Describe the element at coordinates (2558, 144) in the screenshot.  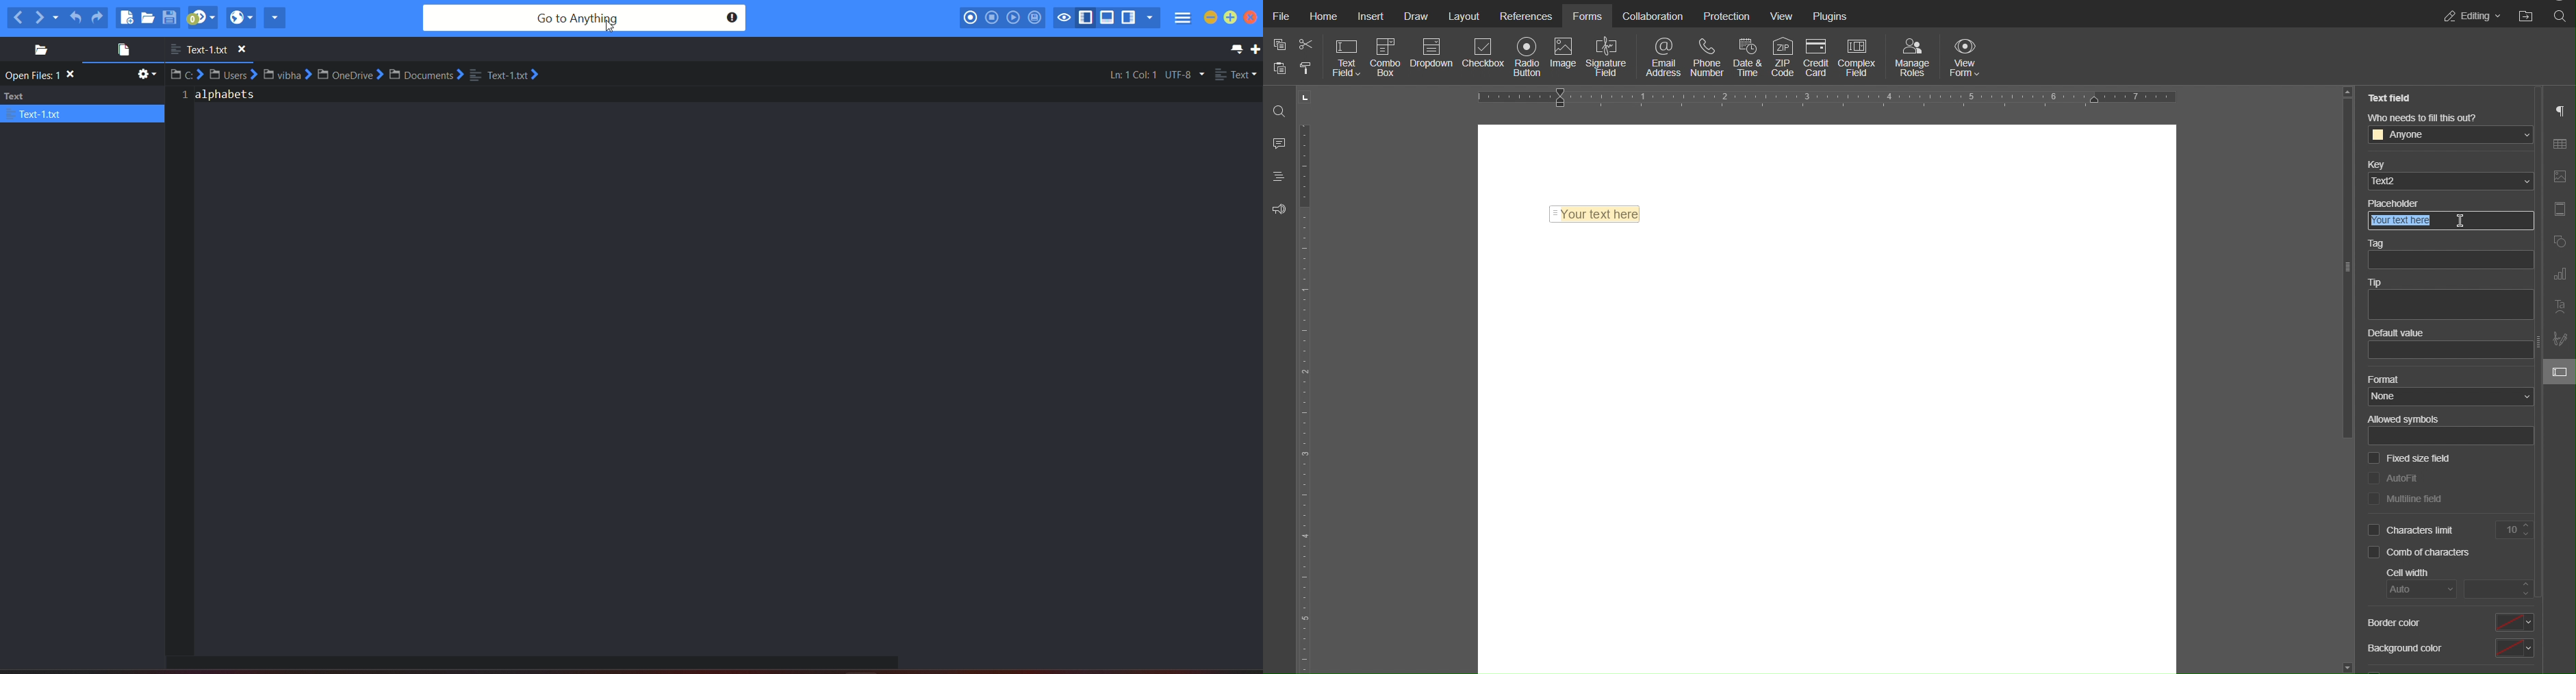
I see `Table Settings` at that location.